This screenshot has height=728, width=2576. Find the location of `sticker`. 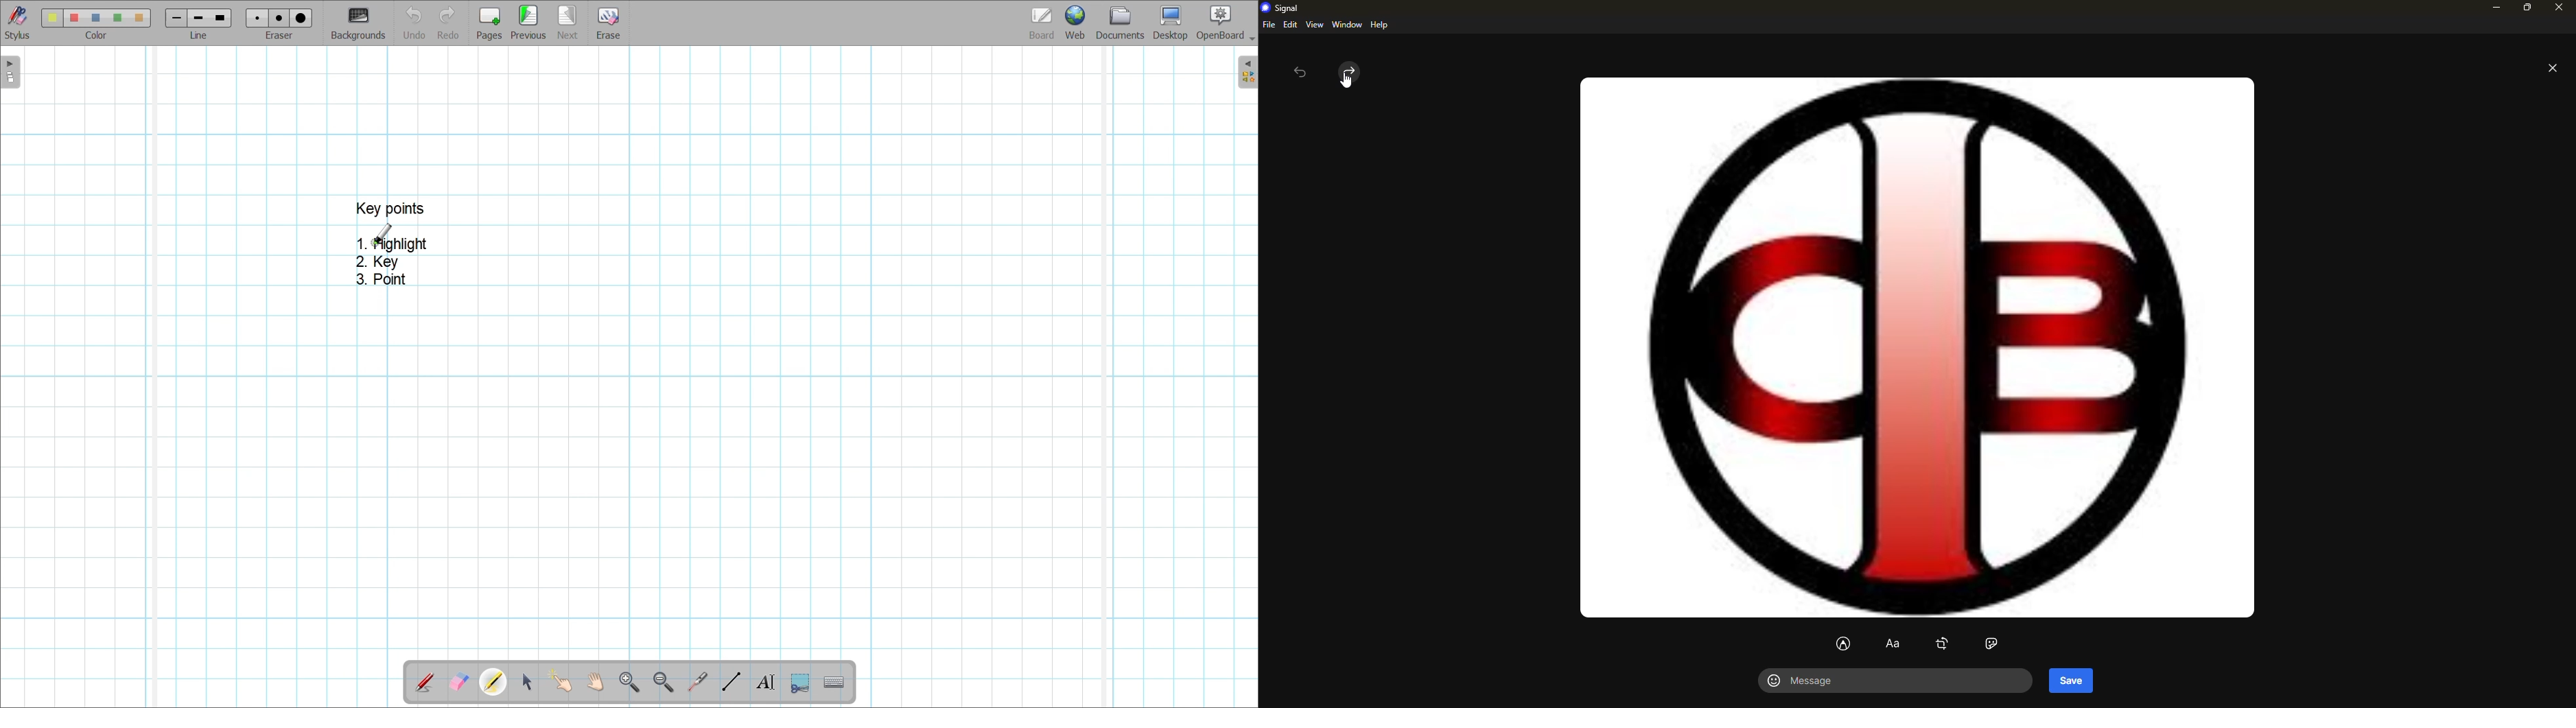

sticker is located at coordinates (1993, 644).